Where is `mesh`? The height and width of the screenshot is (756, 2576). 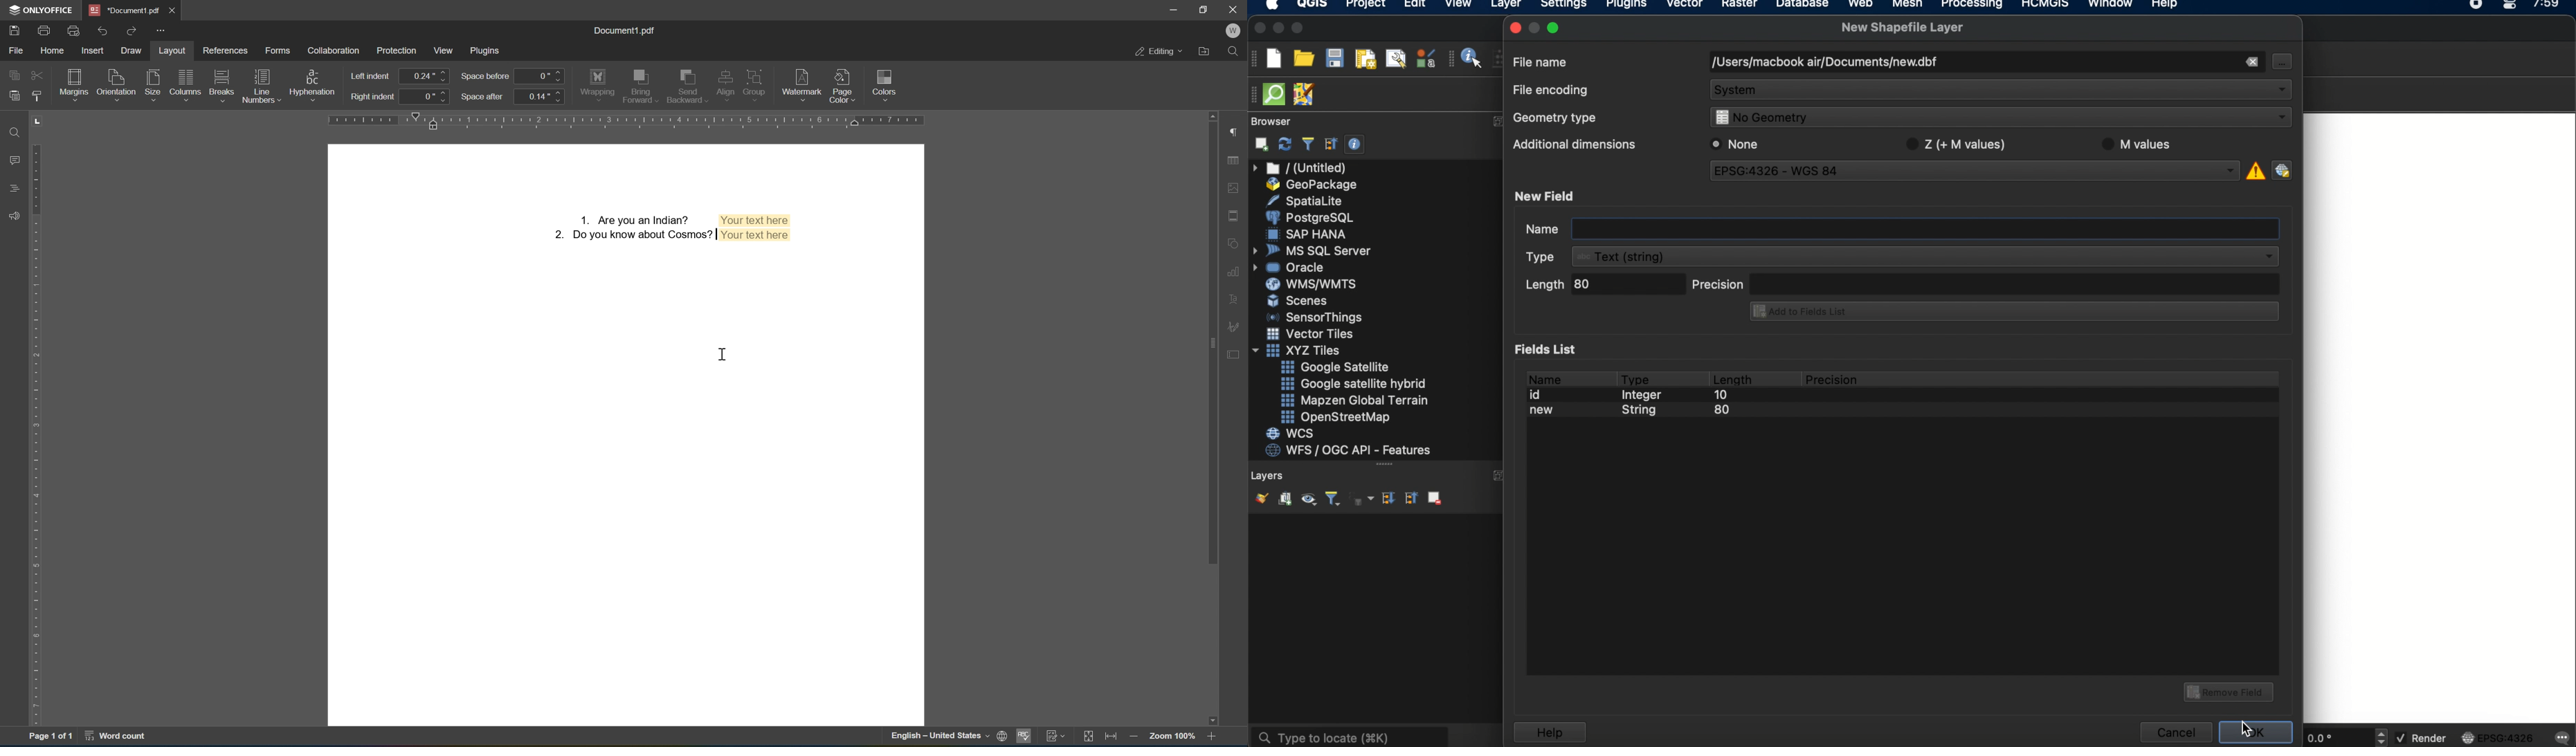 mesh is located at coordinates (1907, 6).